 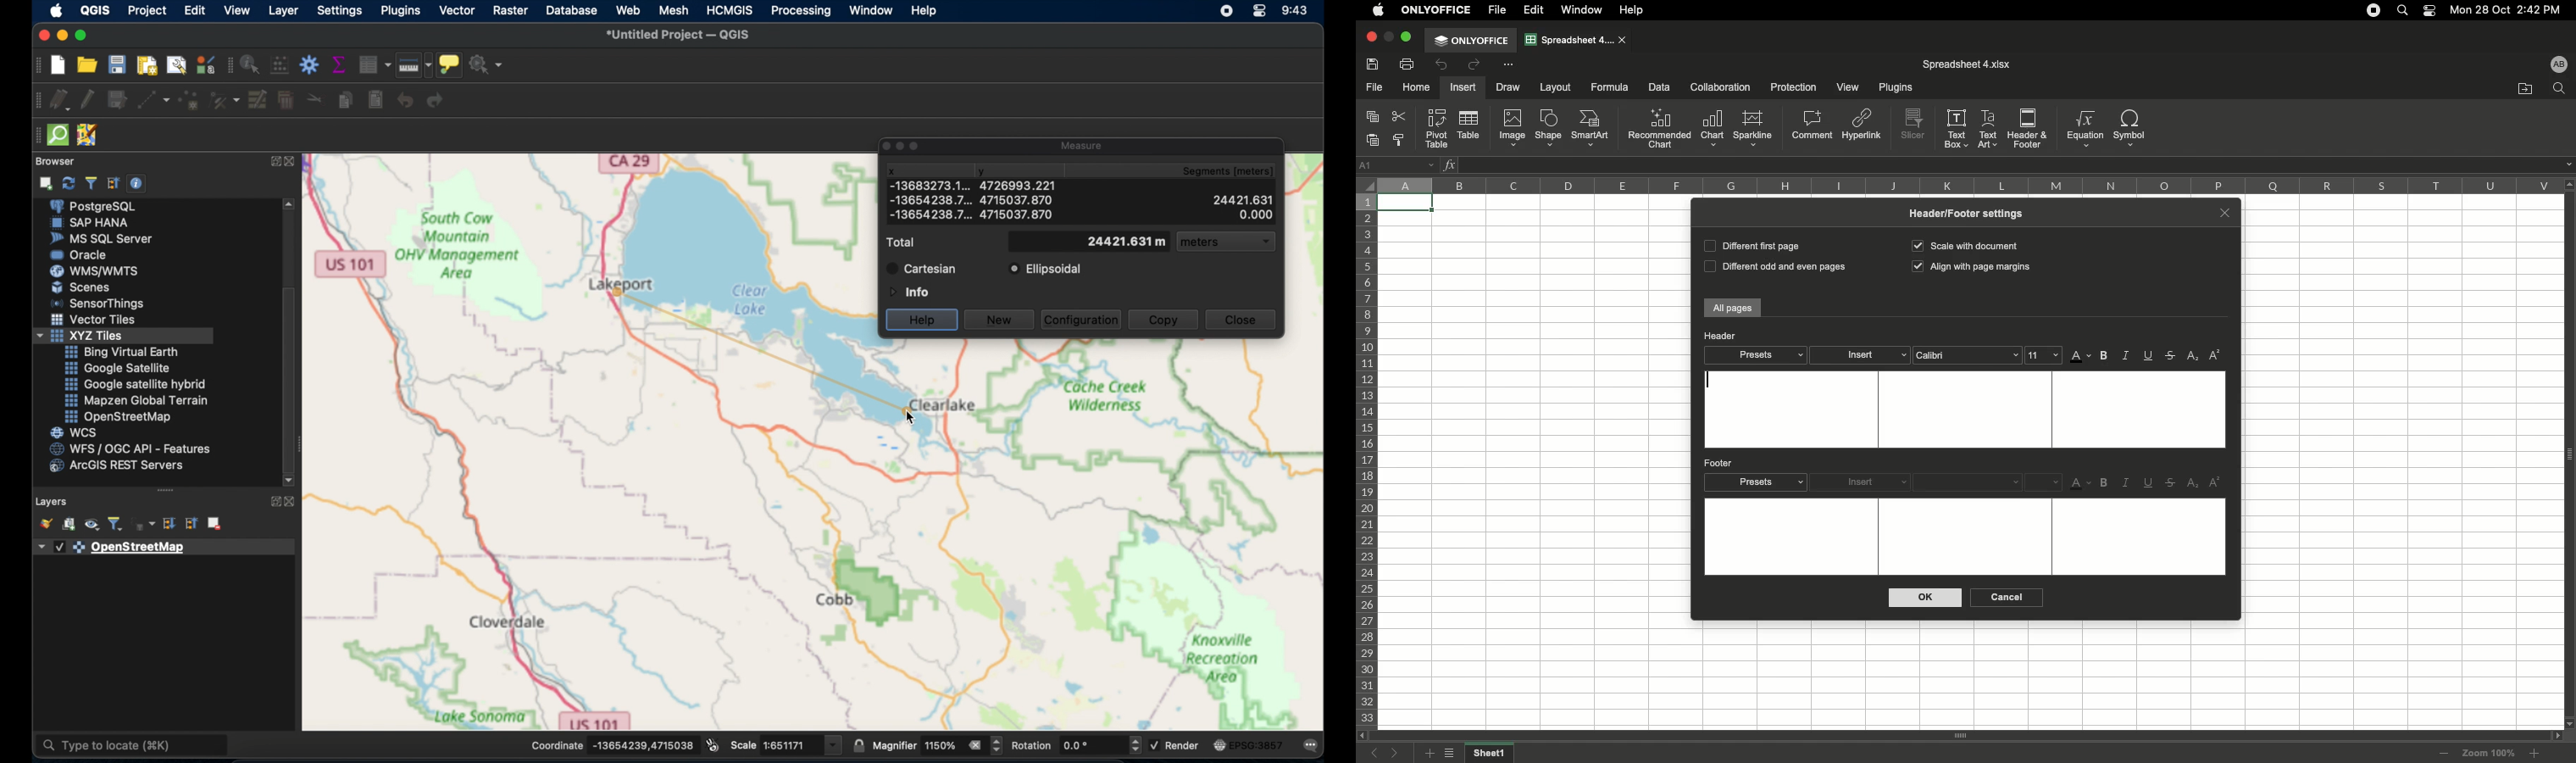 What do you see at coordinates (2525, 89) in the screenshot?
I see `Open file location` at bounding box center [2525, 89].